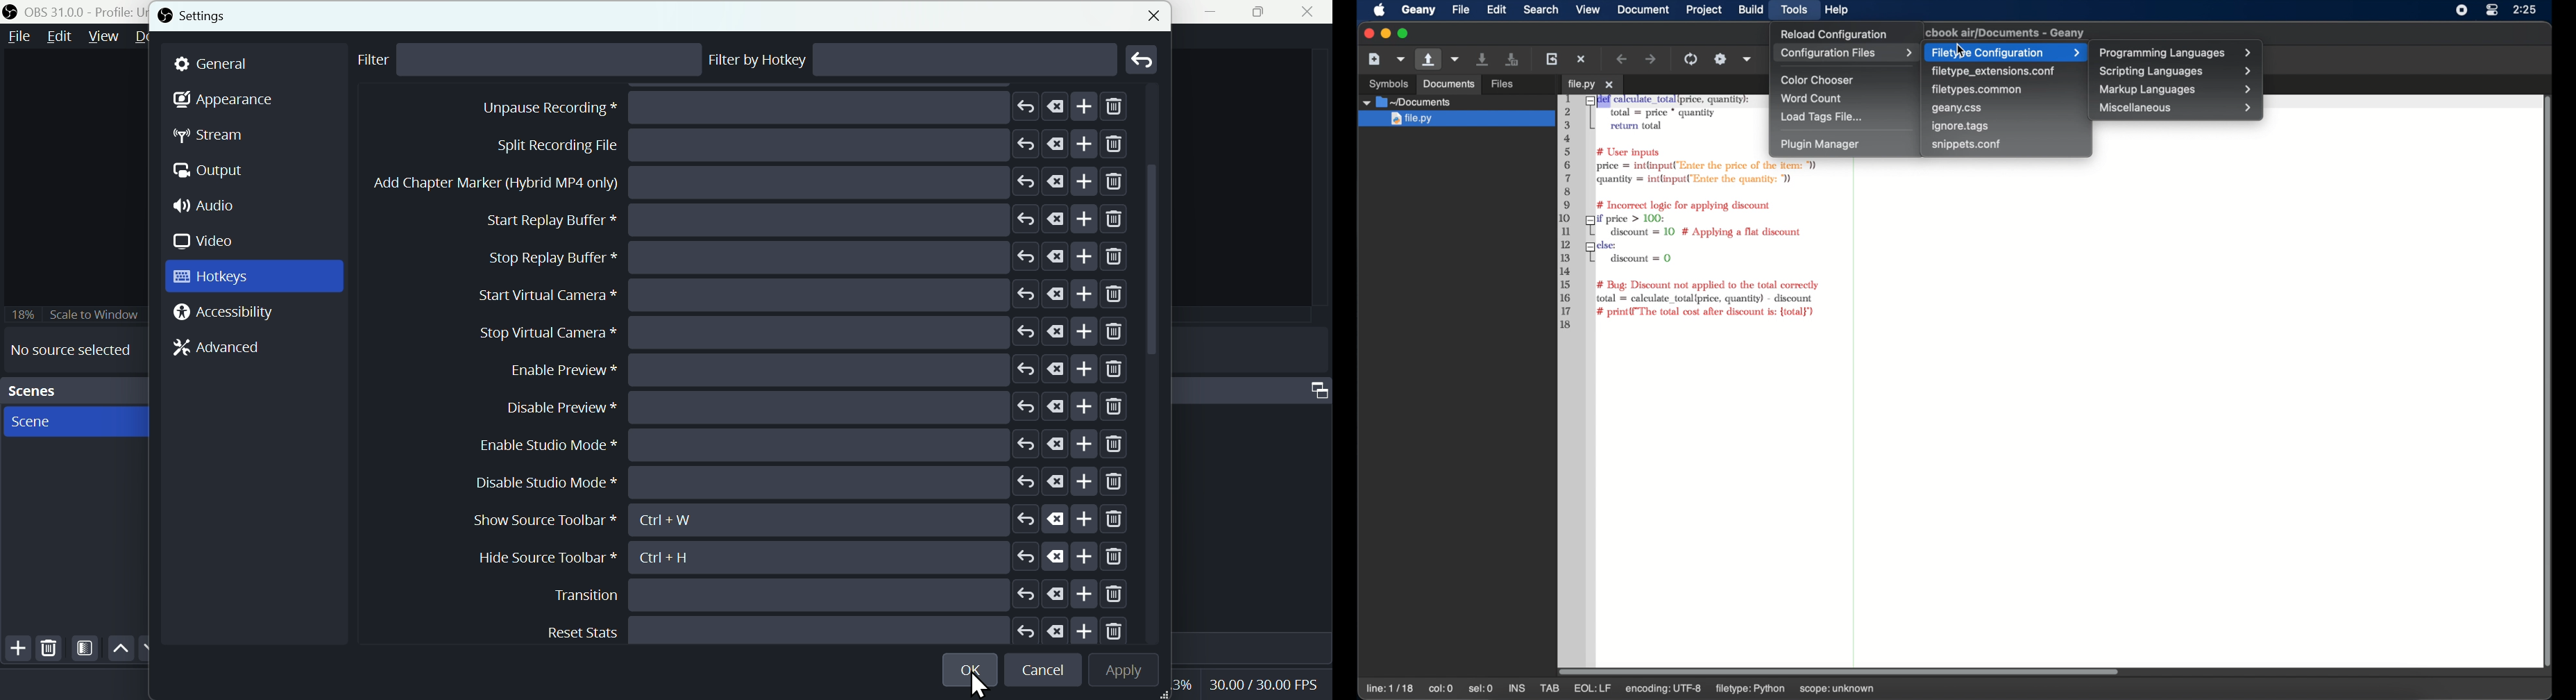  What do you see at coordinates (799, 483) in the screenshot?
I see `stop Virtual camera` at bounding box center [799, 483].